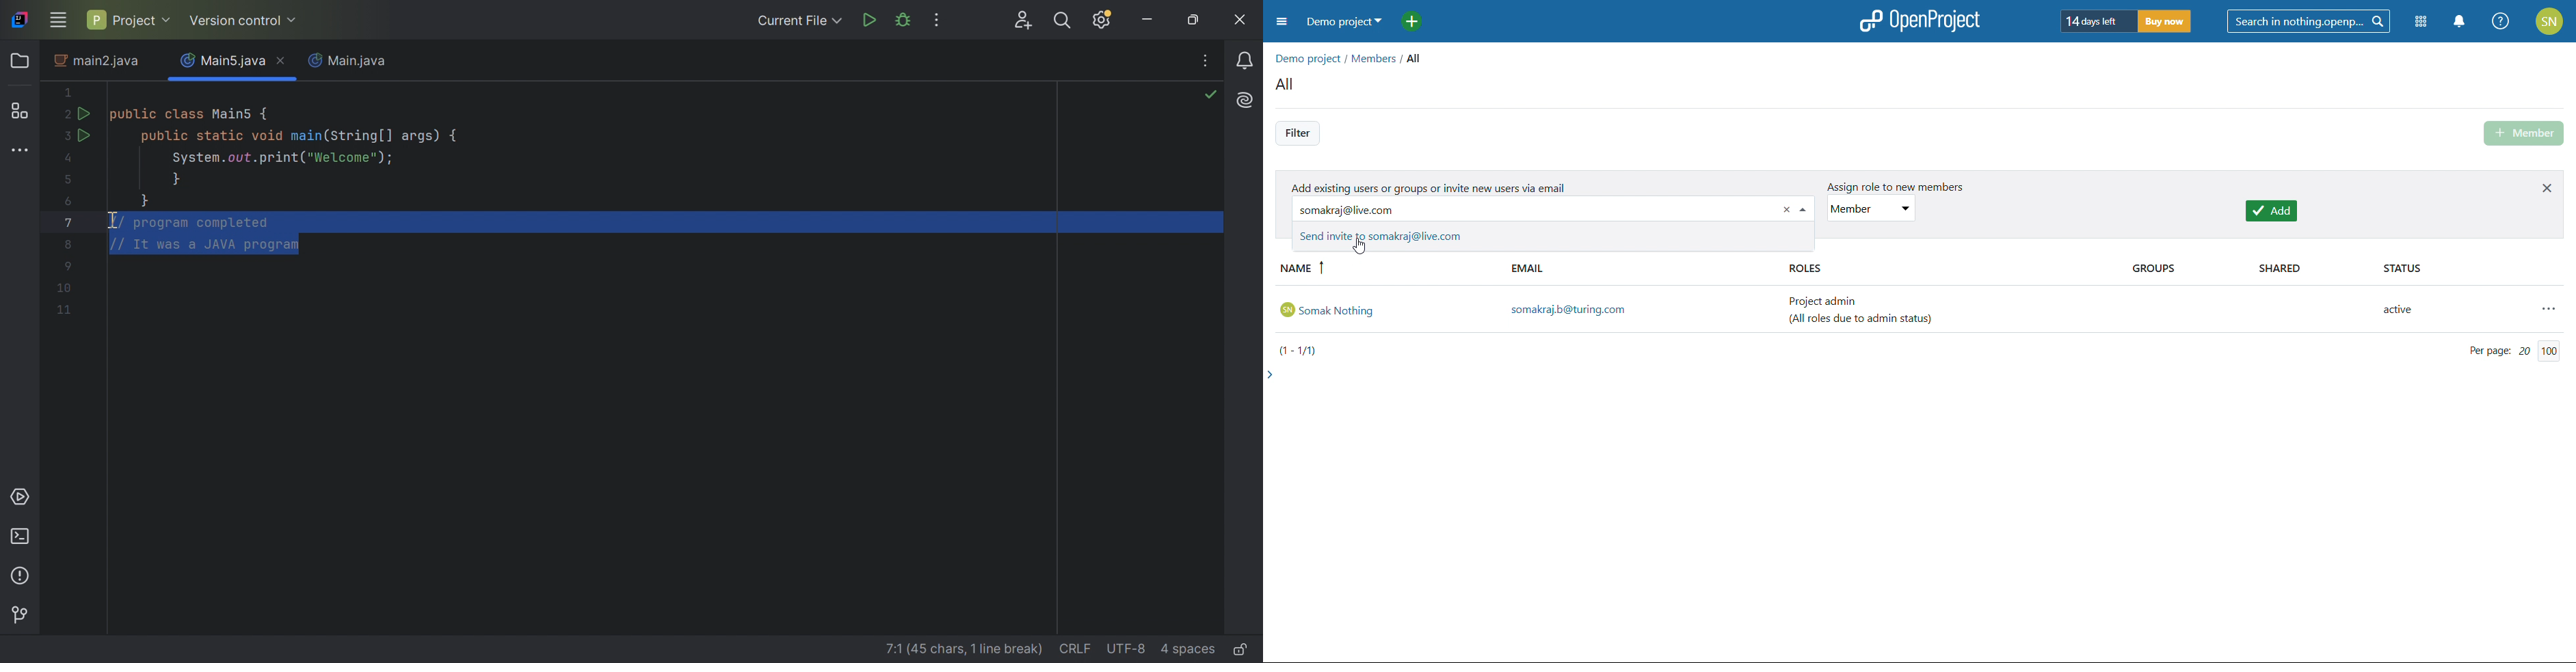 The width and height of the screenshot is (2576, 672). What do you see at coordinates (2512, 351) in the screenshot?
I see `per page 20/200` at bounding box center [2512, 351].